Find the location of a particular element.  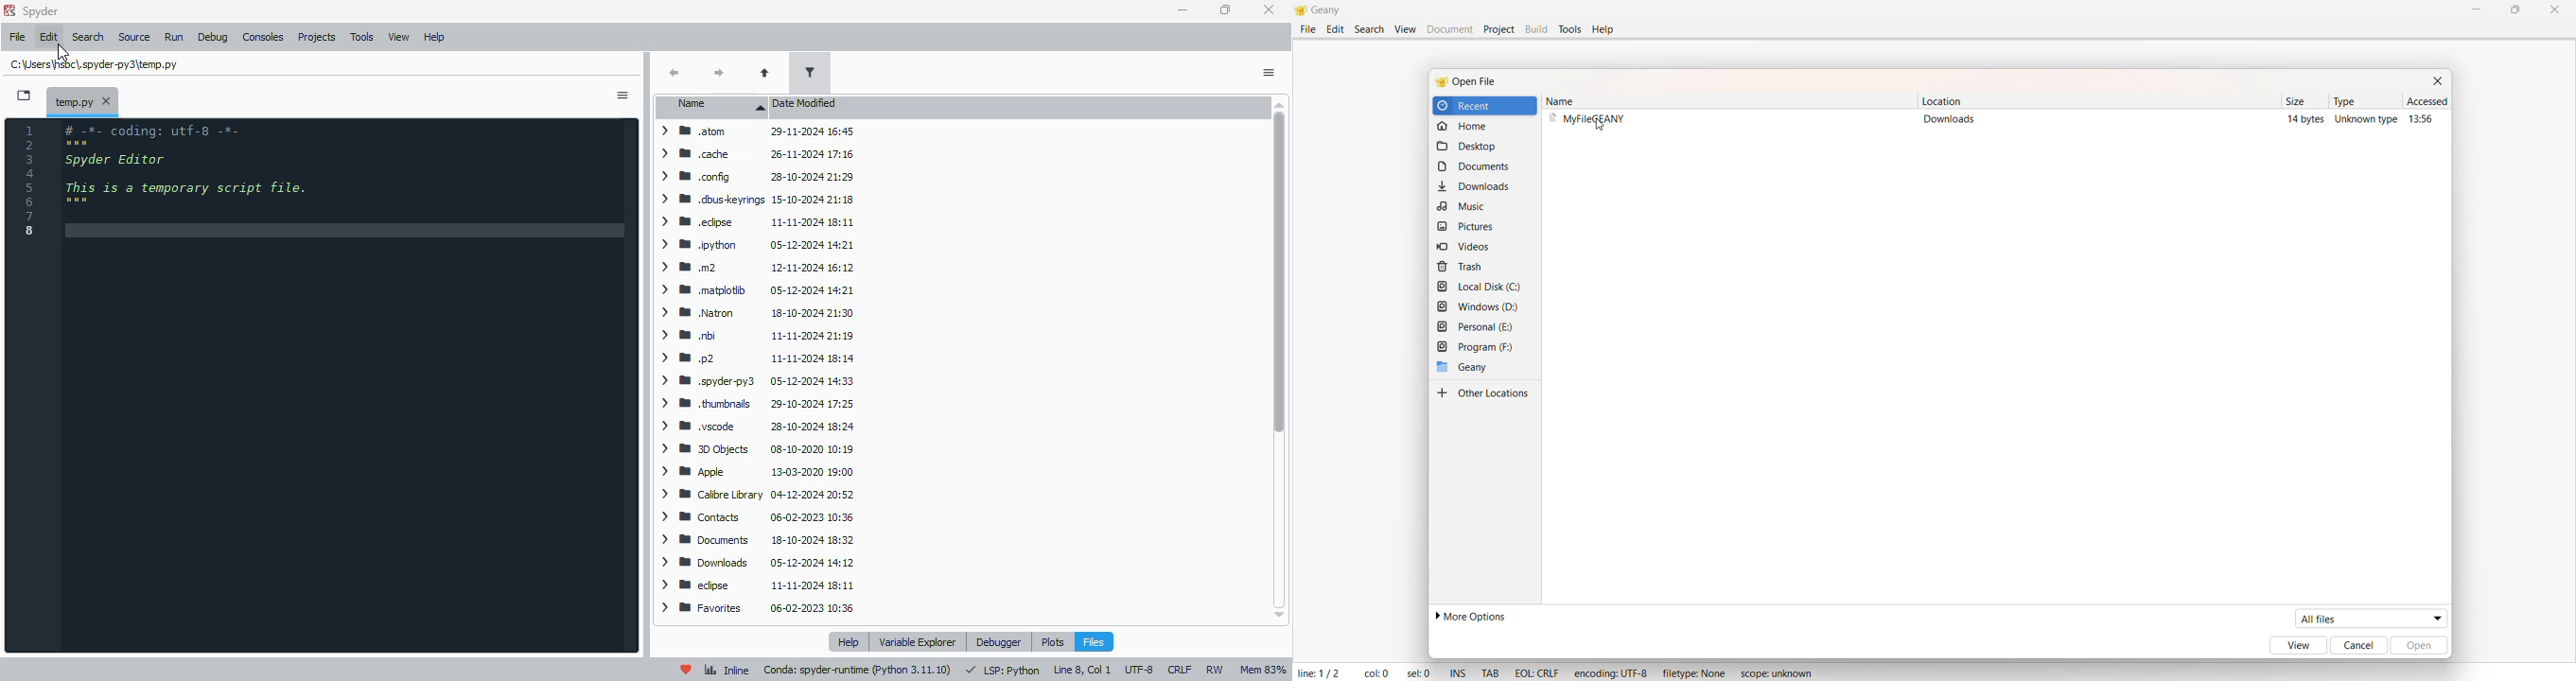

Search is located at coordinates (1369, 31).